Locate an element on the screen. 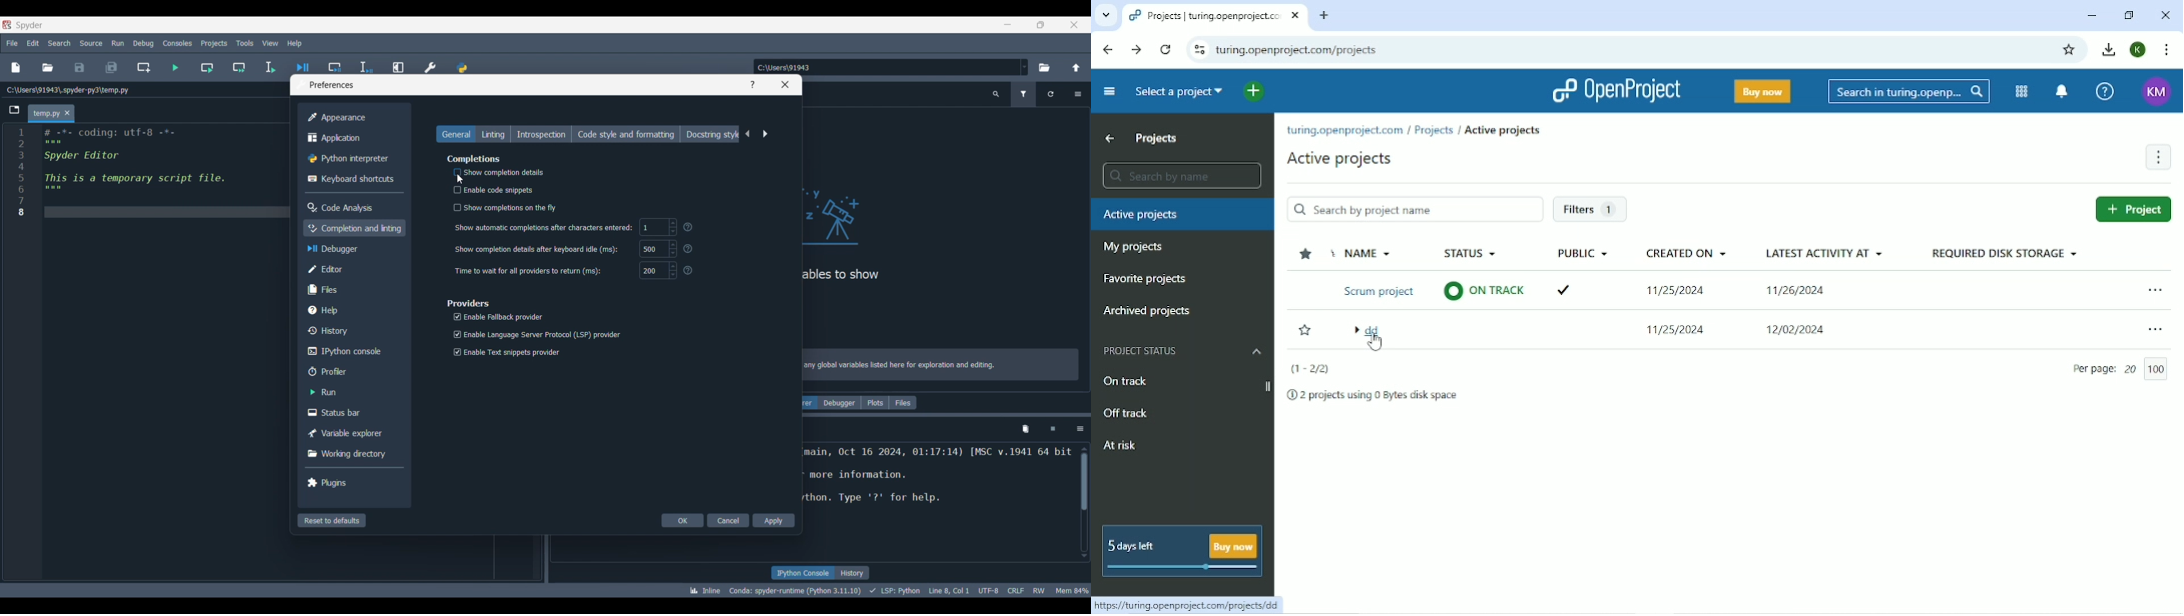 The height and width of the screenshot is (616, 2184). Code style and formatting is located at coordinates (626, 134).